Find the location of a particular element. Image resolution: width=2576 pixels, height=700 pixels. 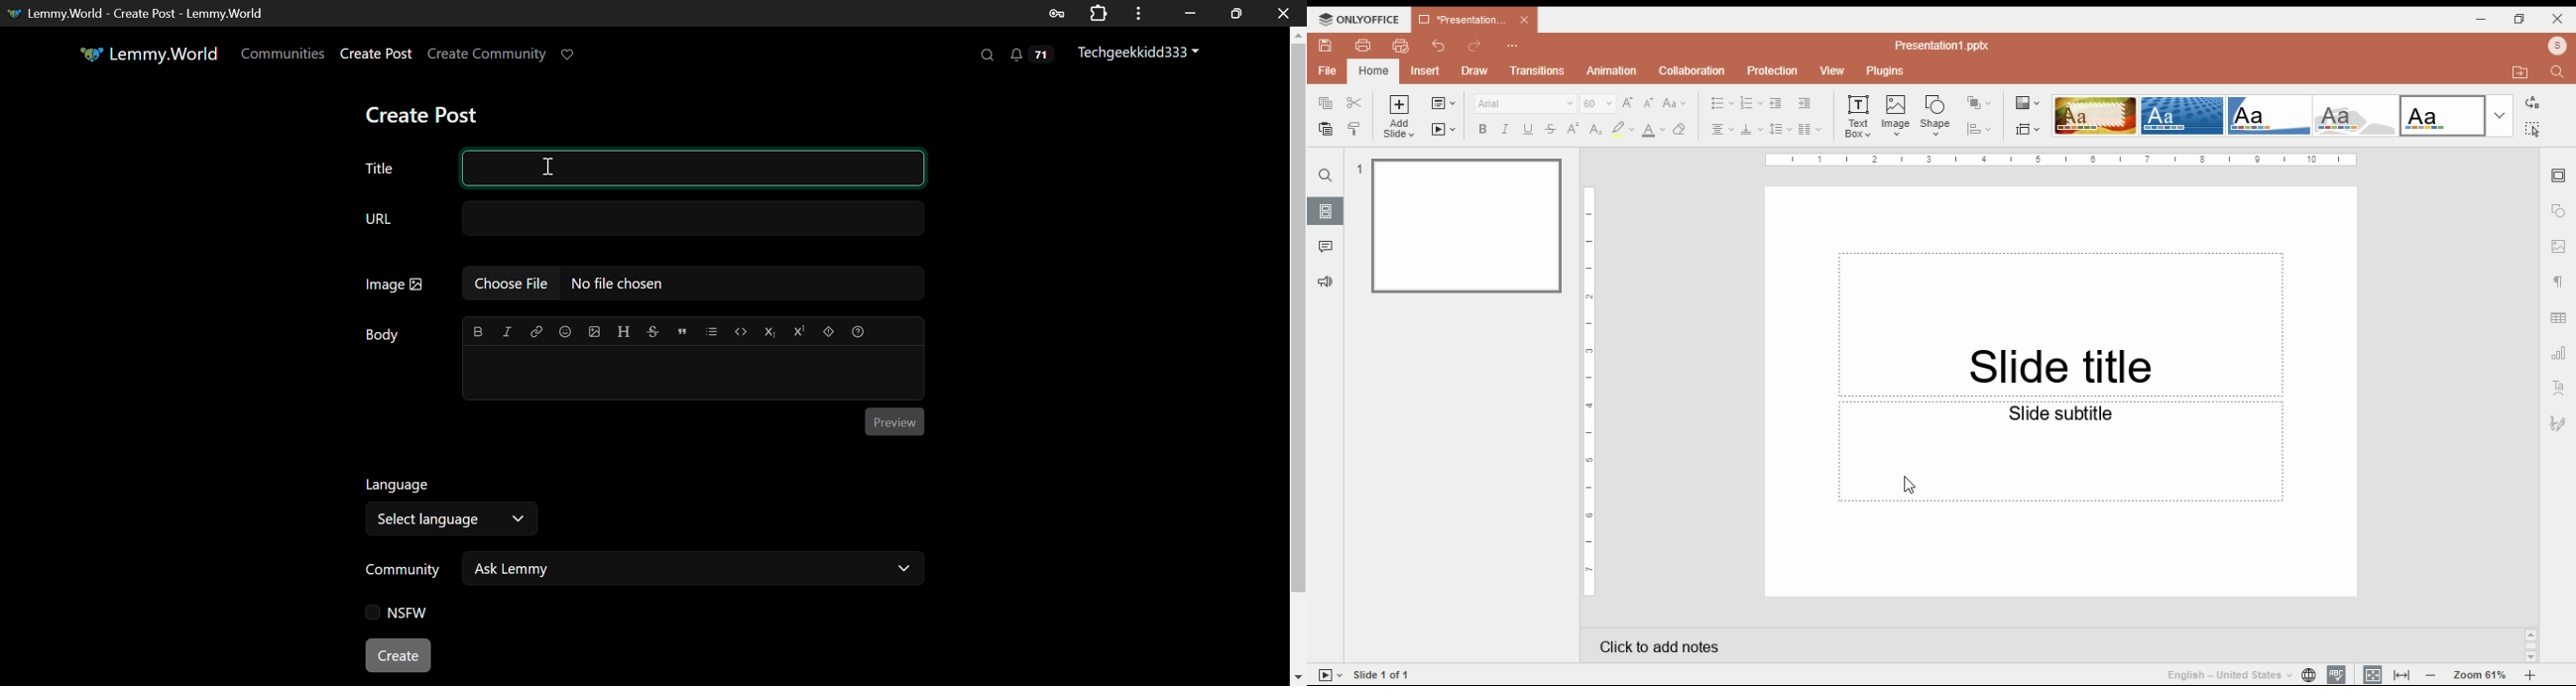

open file location is located at coordinates (2523, 73).